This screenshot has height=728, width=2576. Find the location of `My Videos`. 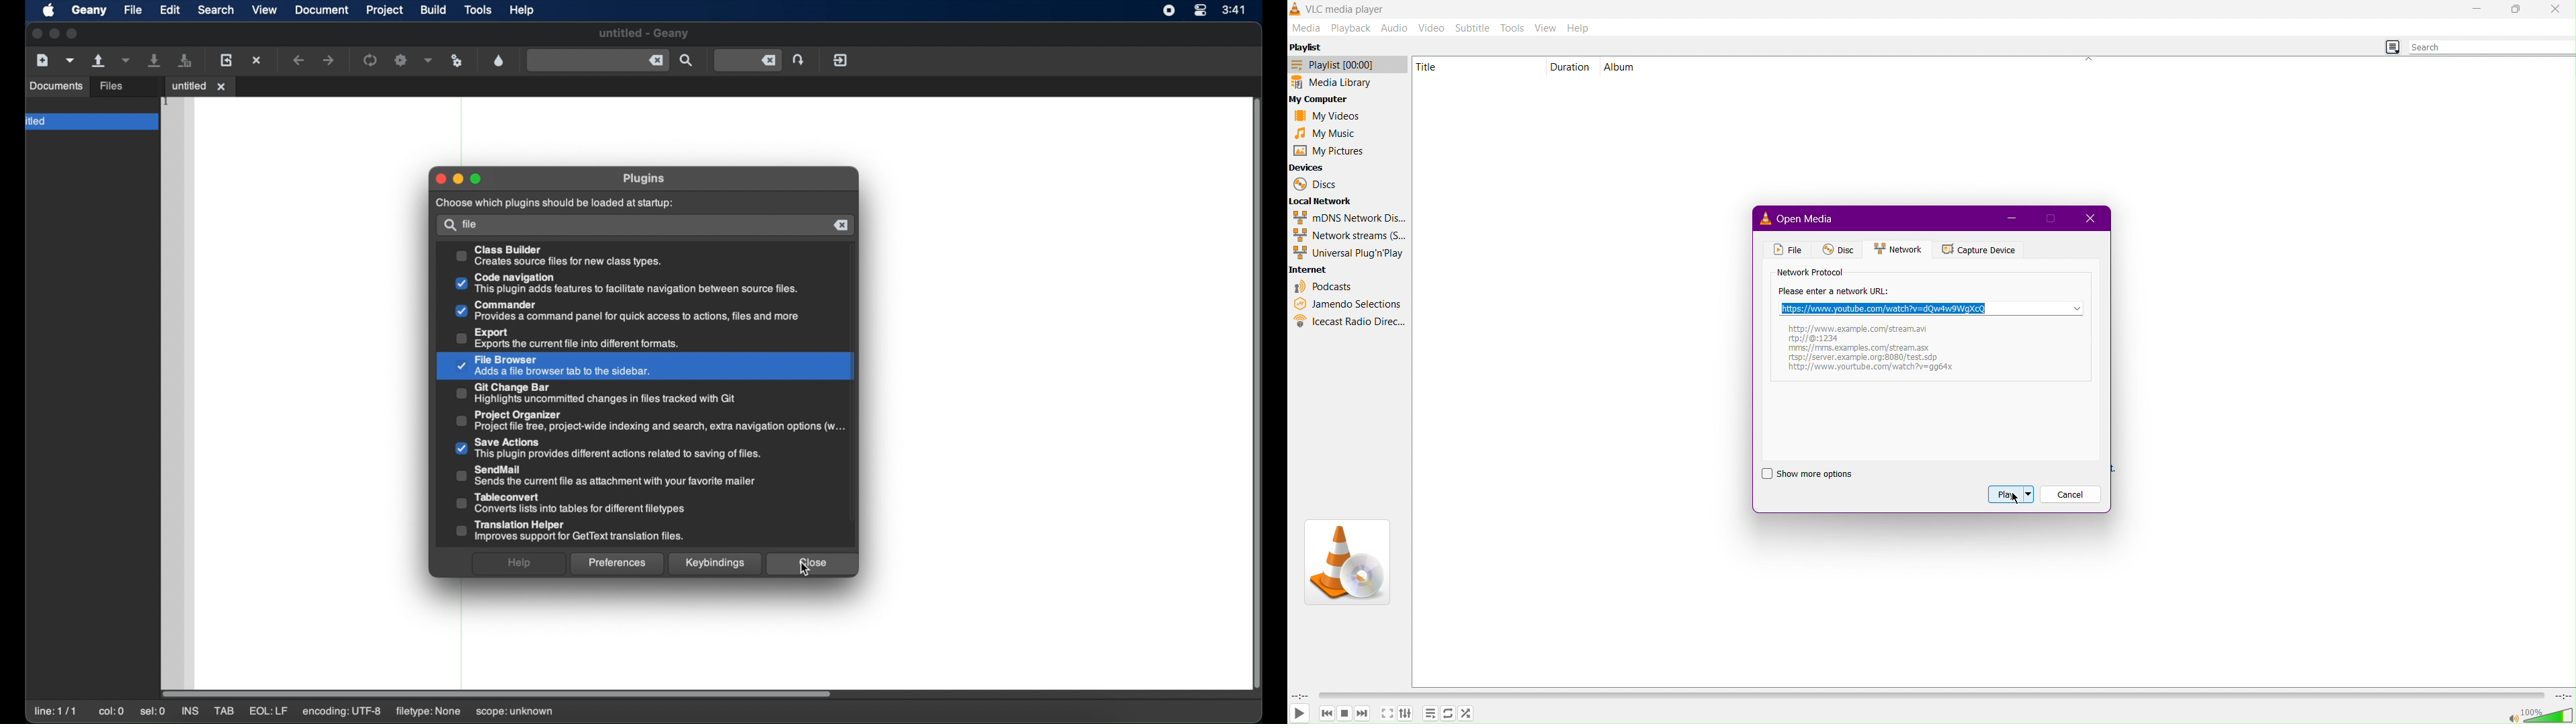

My Videos is located at coordinates (1330, 115).